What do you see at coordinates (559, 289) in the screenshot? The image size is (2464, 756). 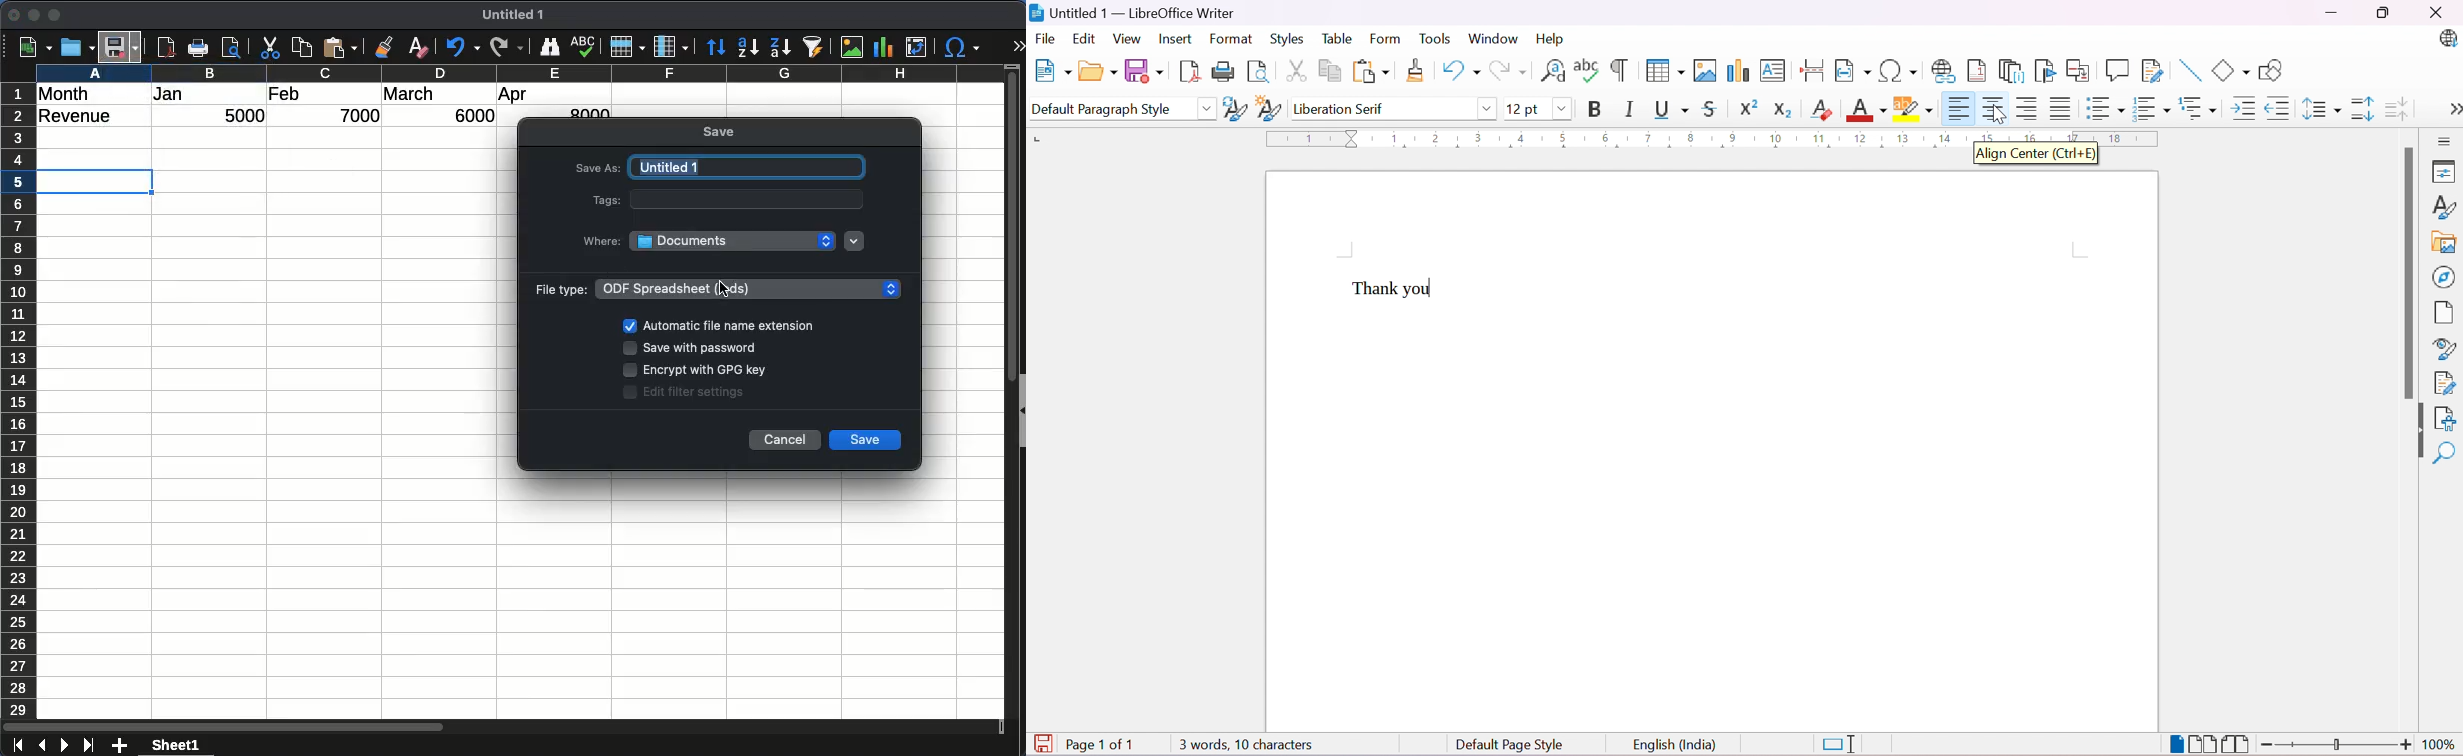 I see `file type` at bounding box center [559, 289].